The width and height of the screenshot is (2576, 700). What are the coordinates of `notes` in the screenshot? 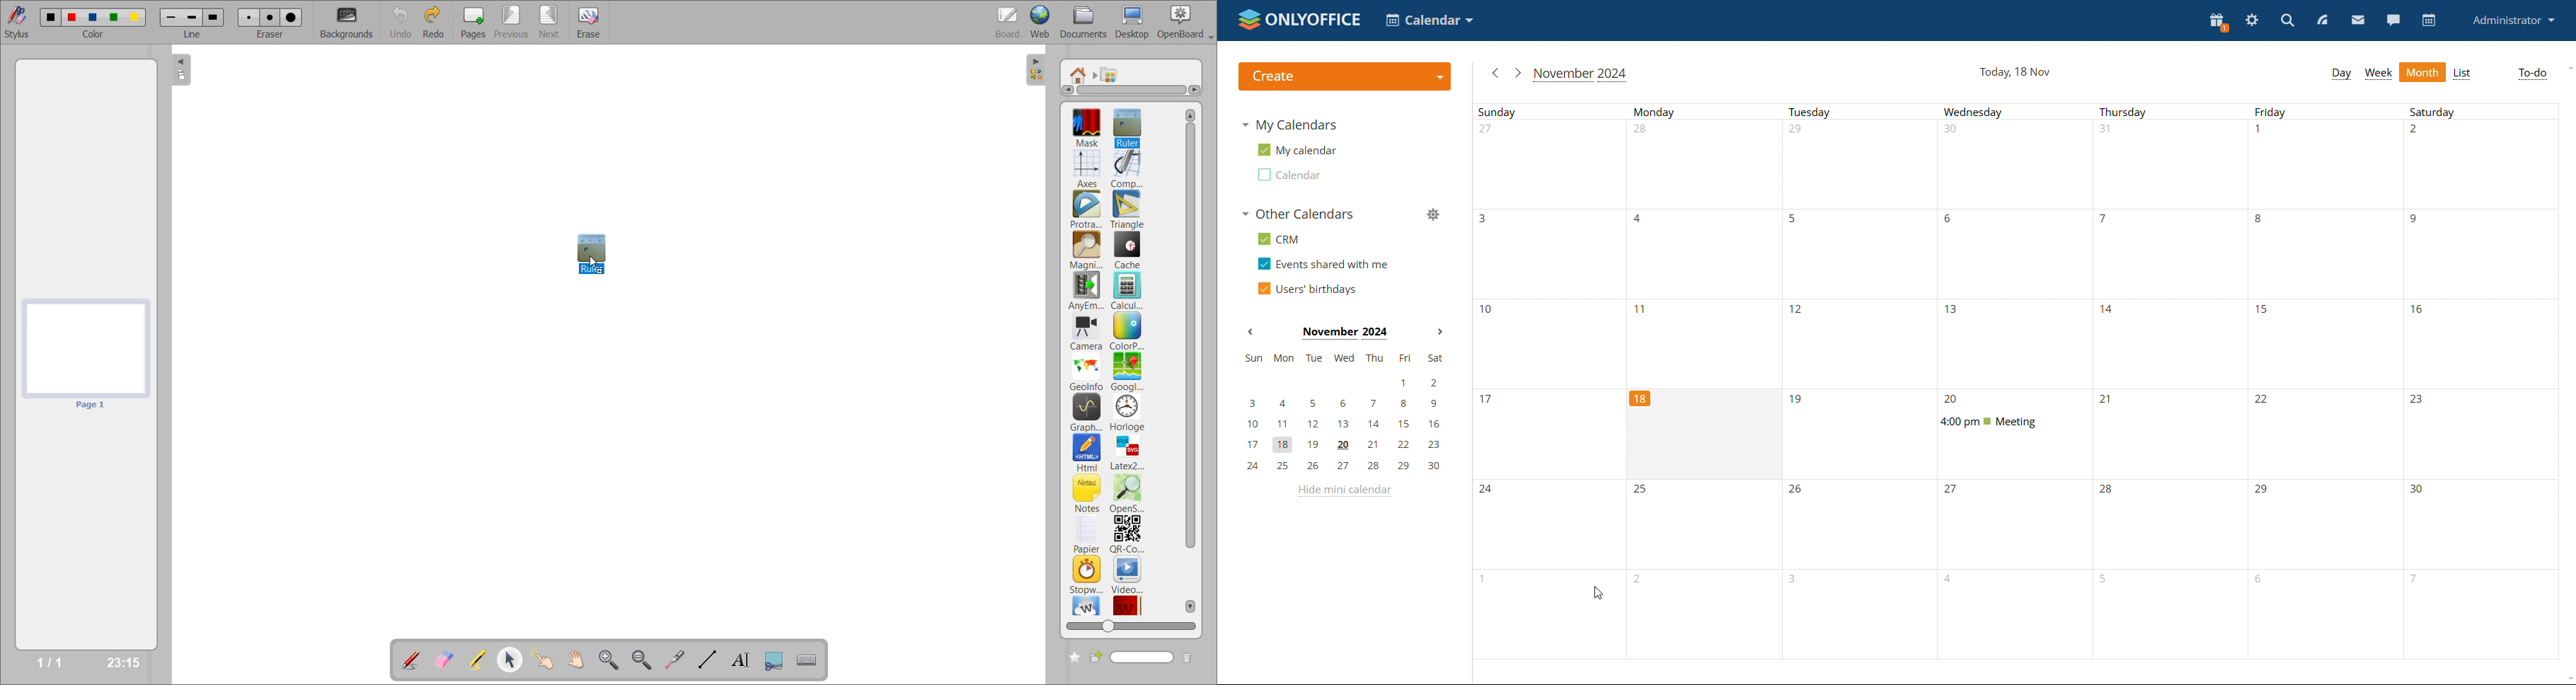 It's located at (1088, 493).